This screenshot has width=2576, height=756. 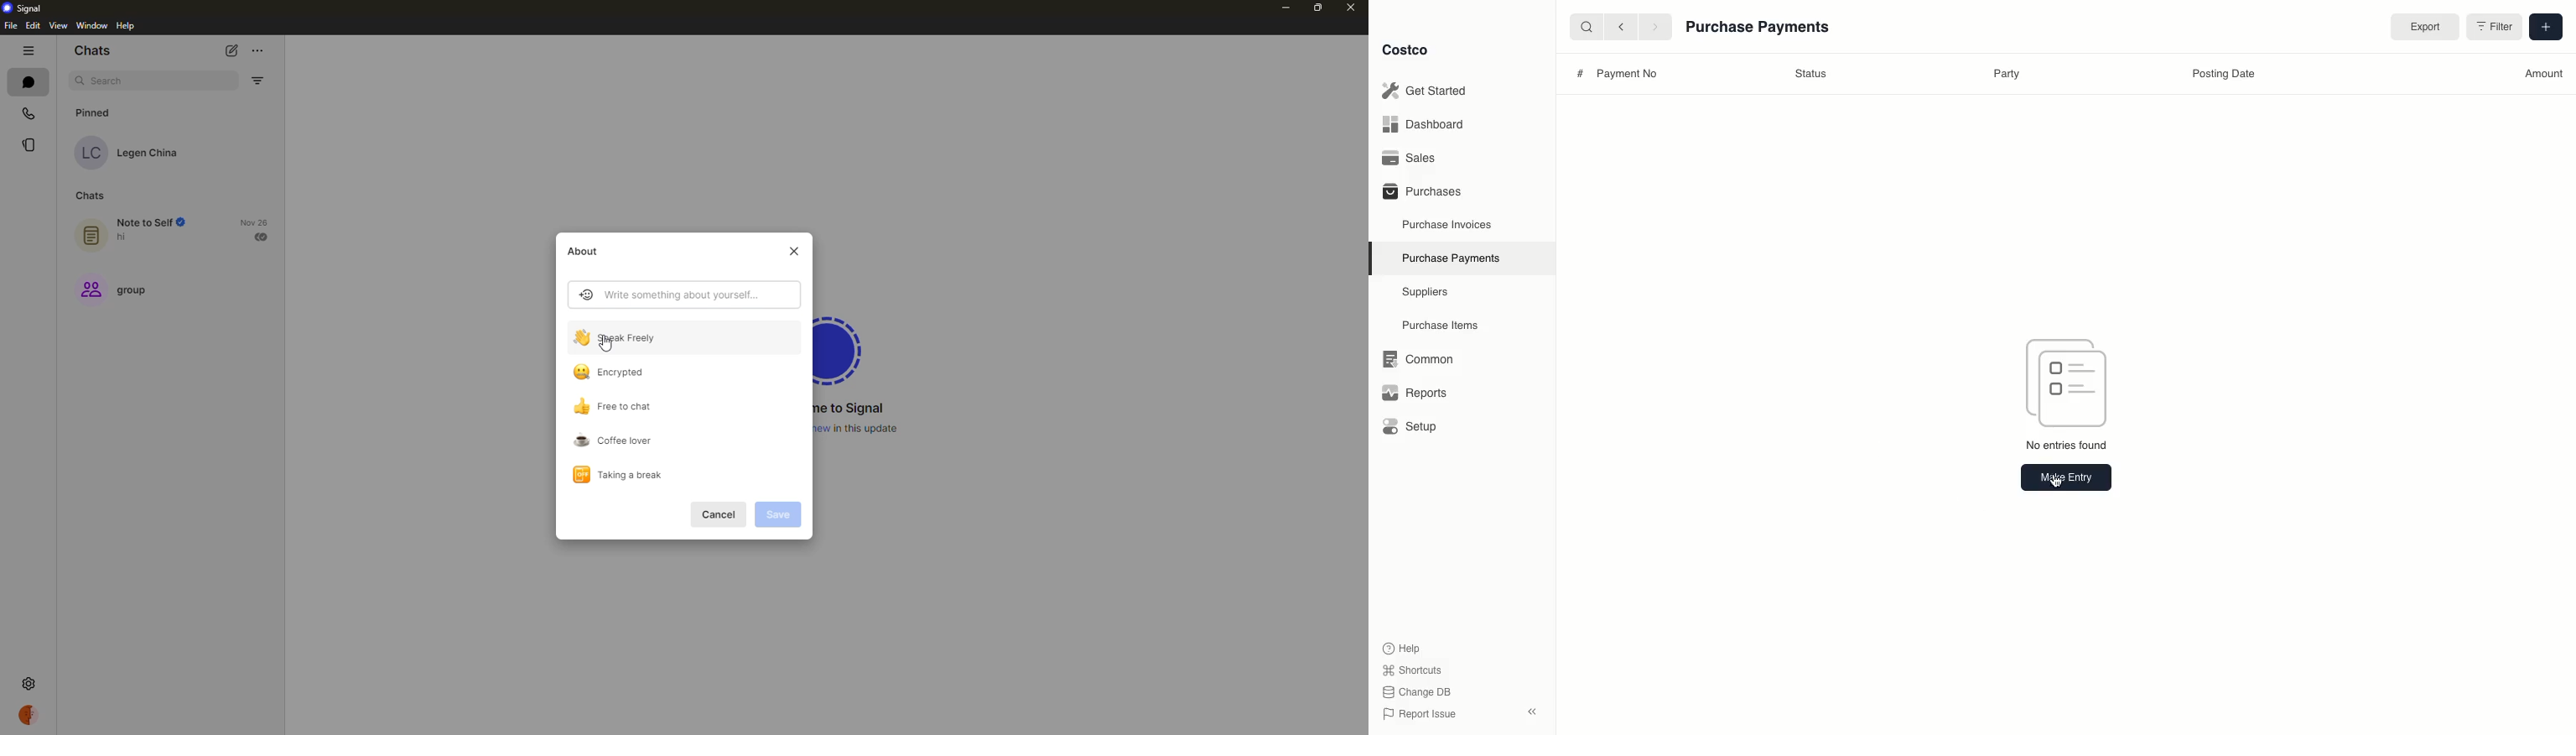 I want to click on stories, so click(x=30, y=144).